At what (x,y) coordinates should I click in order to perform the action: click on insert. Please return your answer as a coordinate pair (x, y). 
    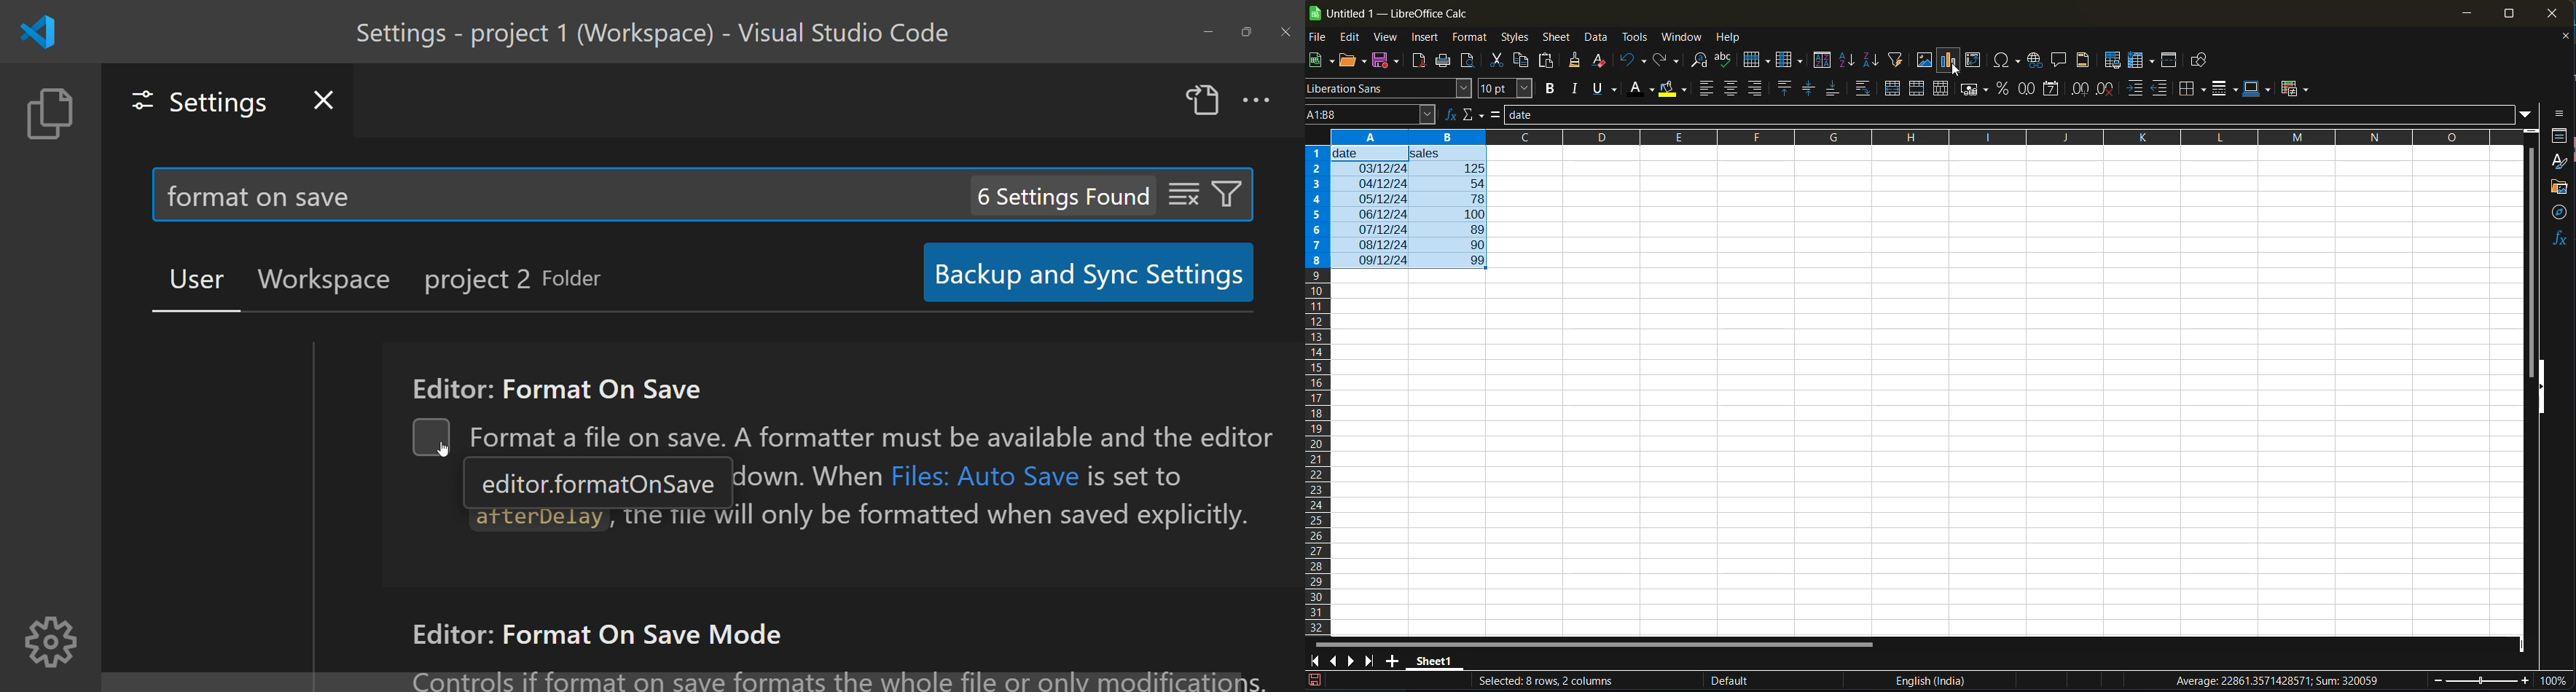
    Looking at the image, I should click on (1428, 39).